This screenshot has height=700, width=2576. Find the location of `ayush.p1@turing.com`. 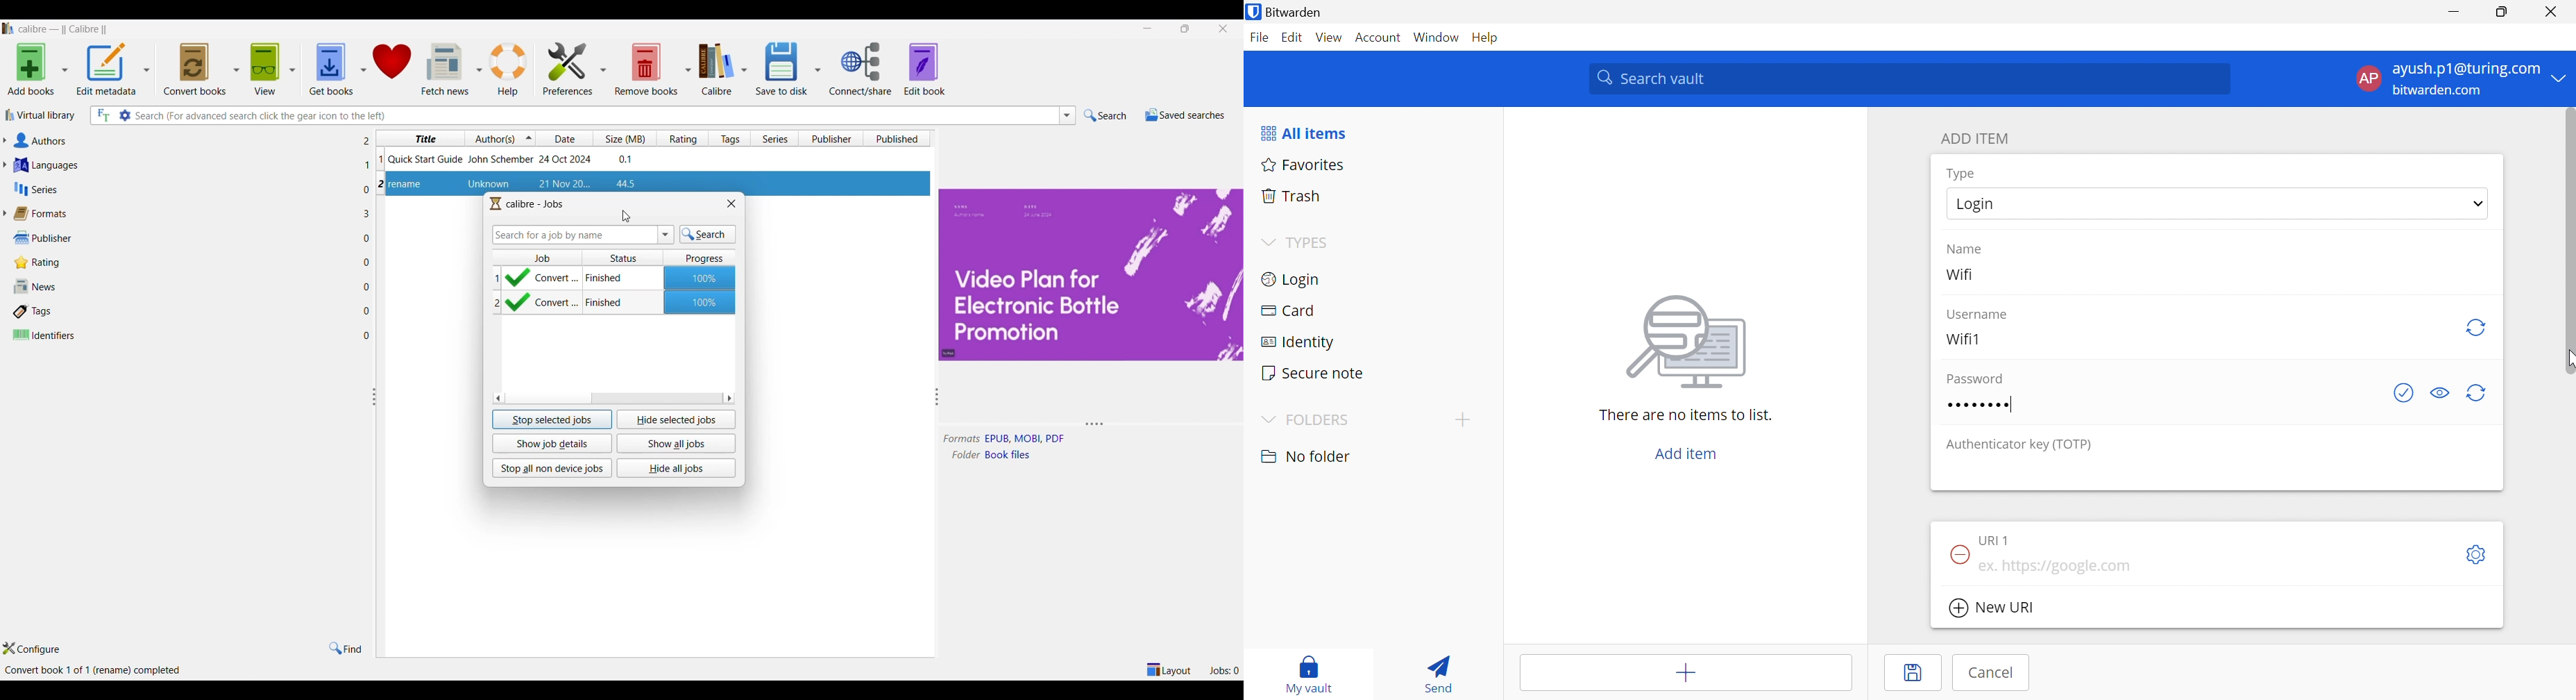

ayush.p1@turing.com is located at coordinates (2466, 69).